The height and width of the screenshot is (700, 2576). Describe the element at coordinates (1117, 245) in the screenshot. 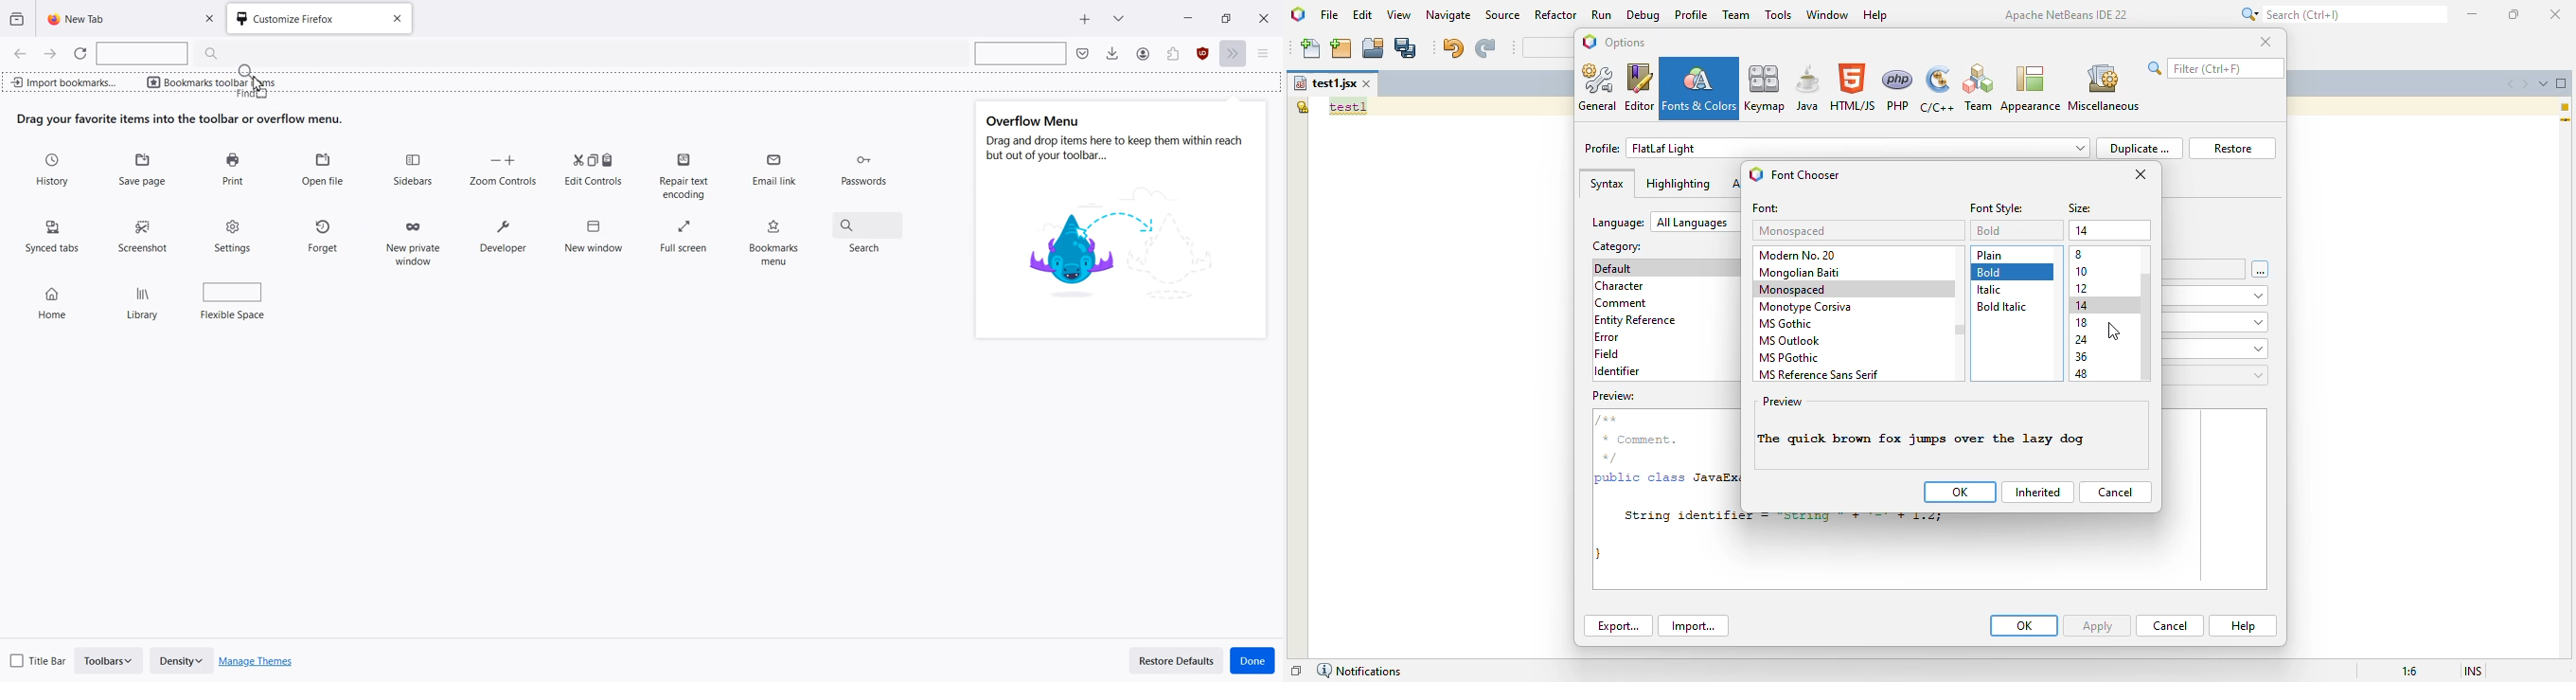

I see `image` at that location.